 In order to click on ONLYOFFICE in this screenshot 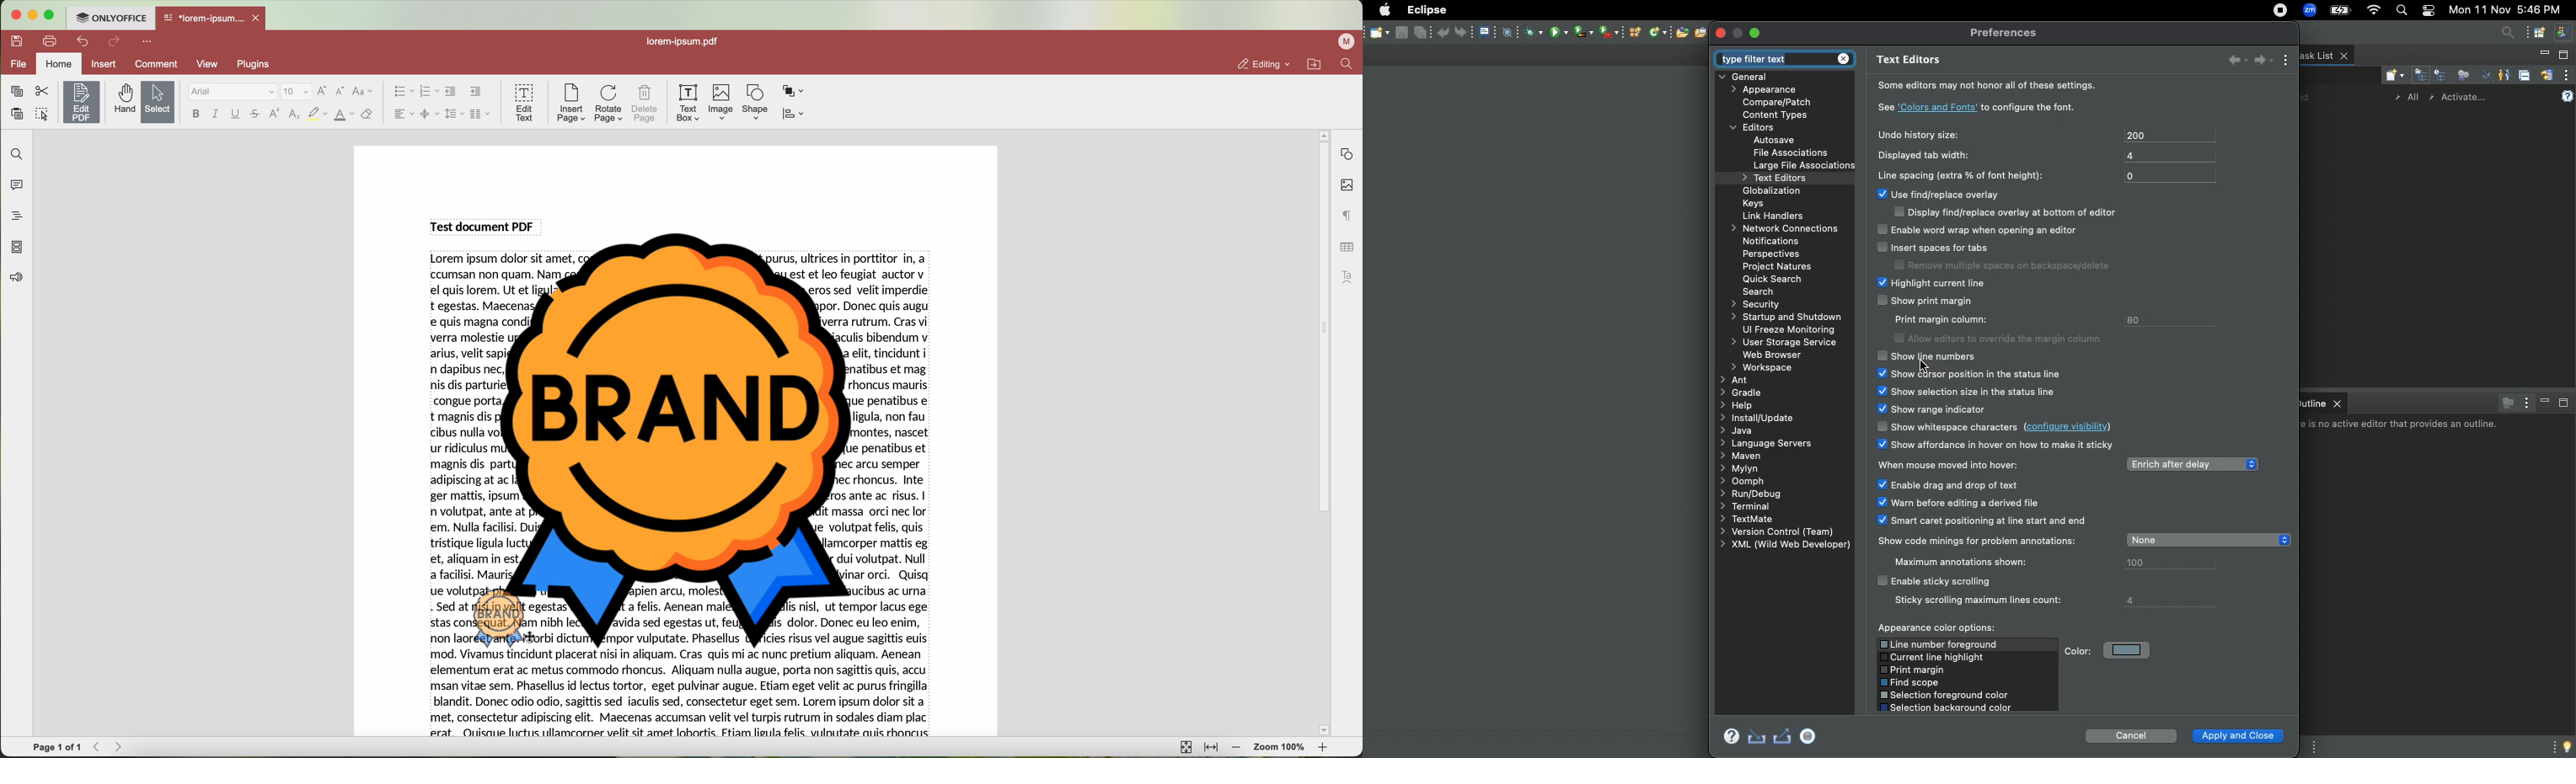, I will do `click(110, 16)`.